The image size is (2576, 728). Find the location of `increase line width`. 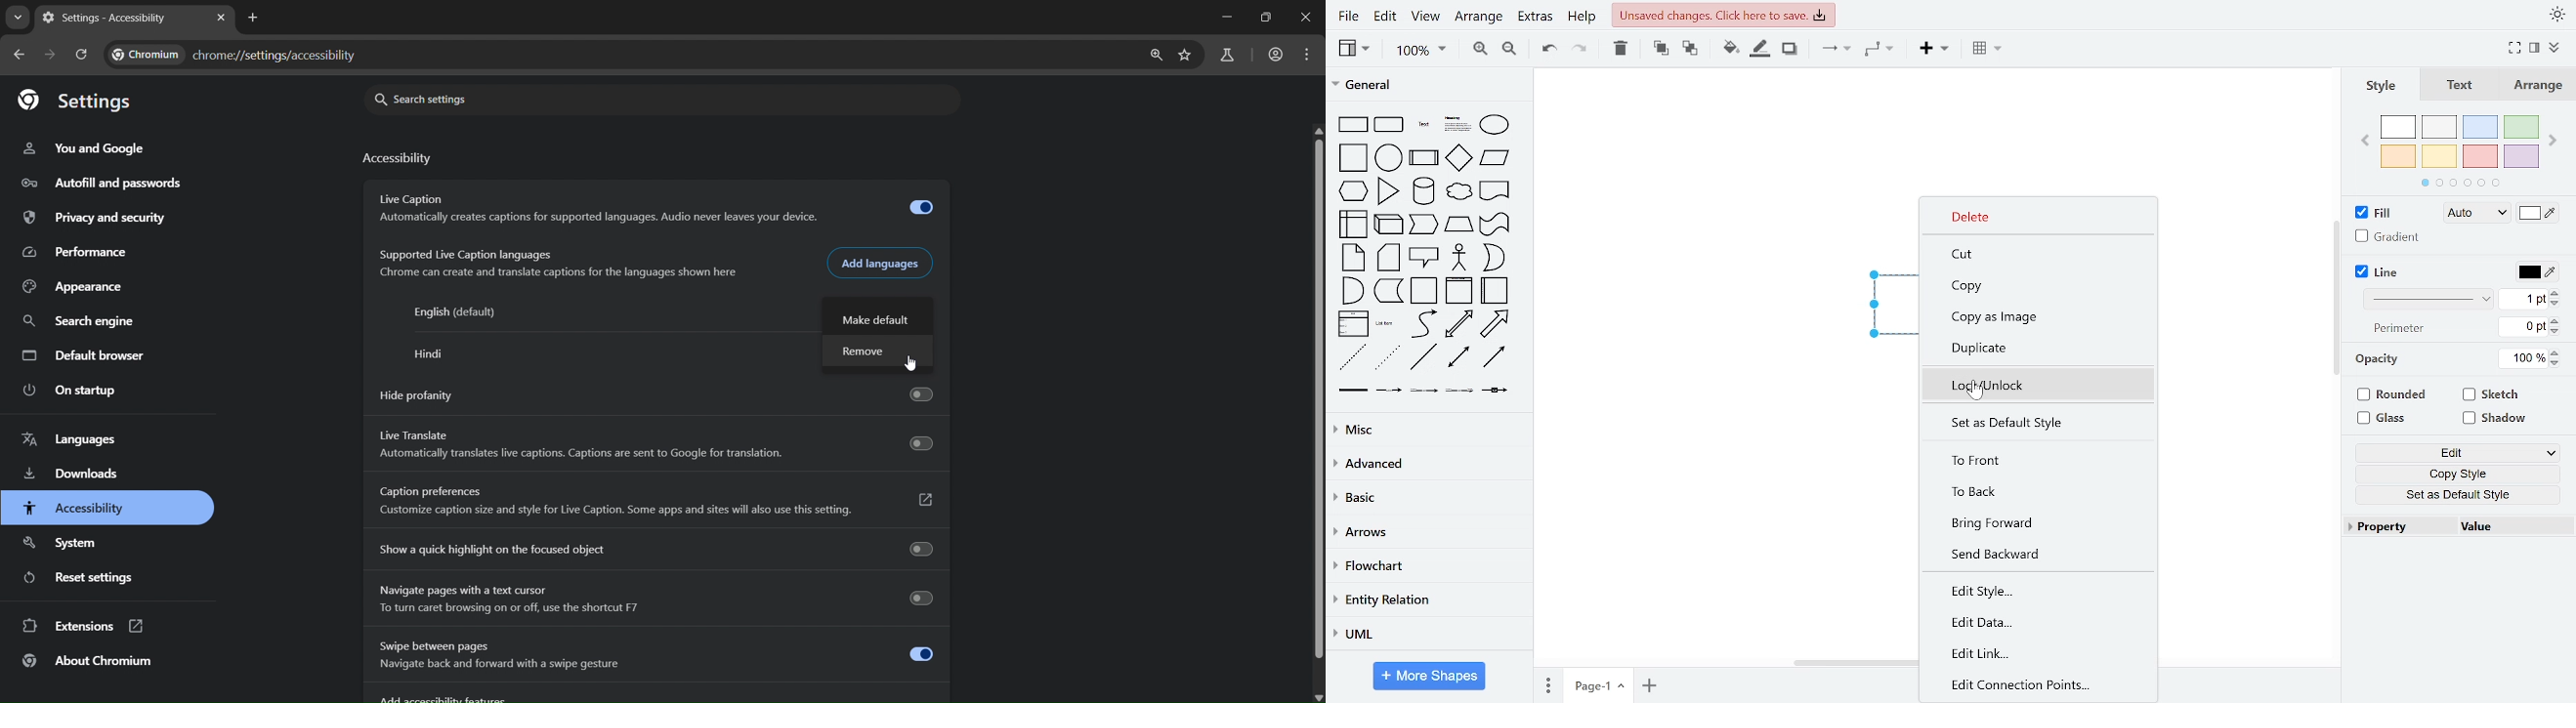

increase line width is located at coordinates (2555, 292).